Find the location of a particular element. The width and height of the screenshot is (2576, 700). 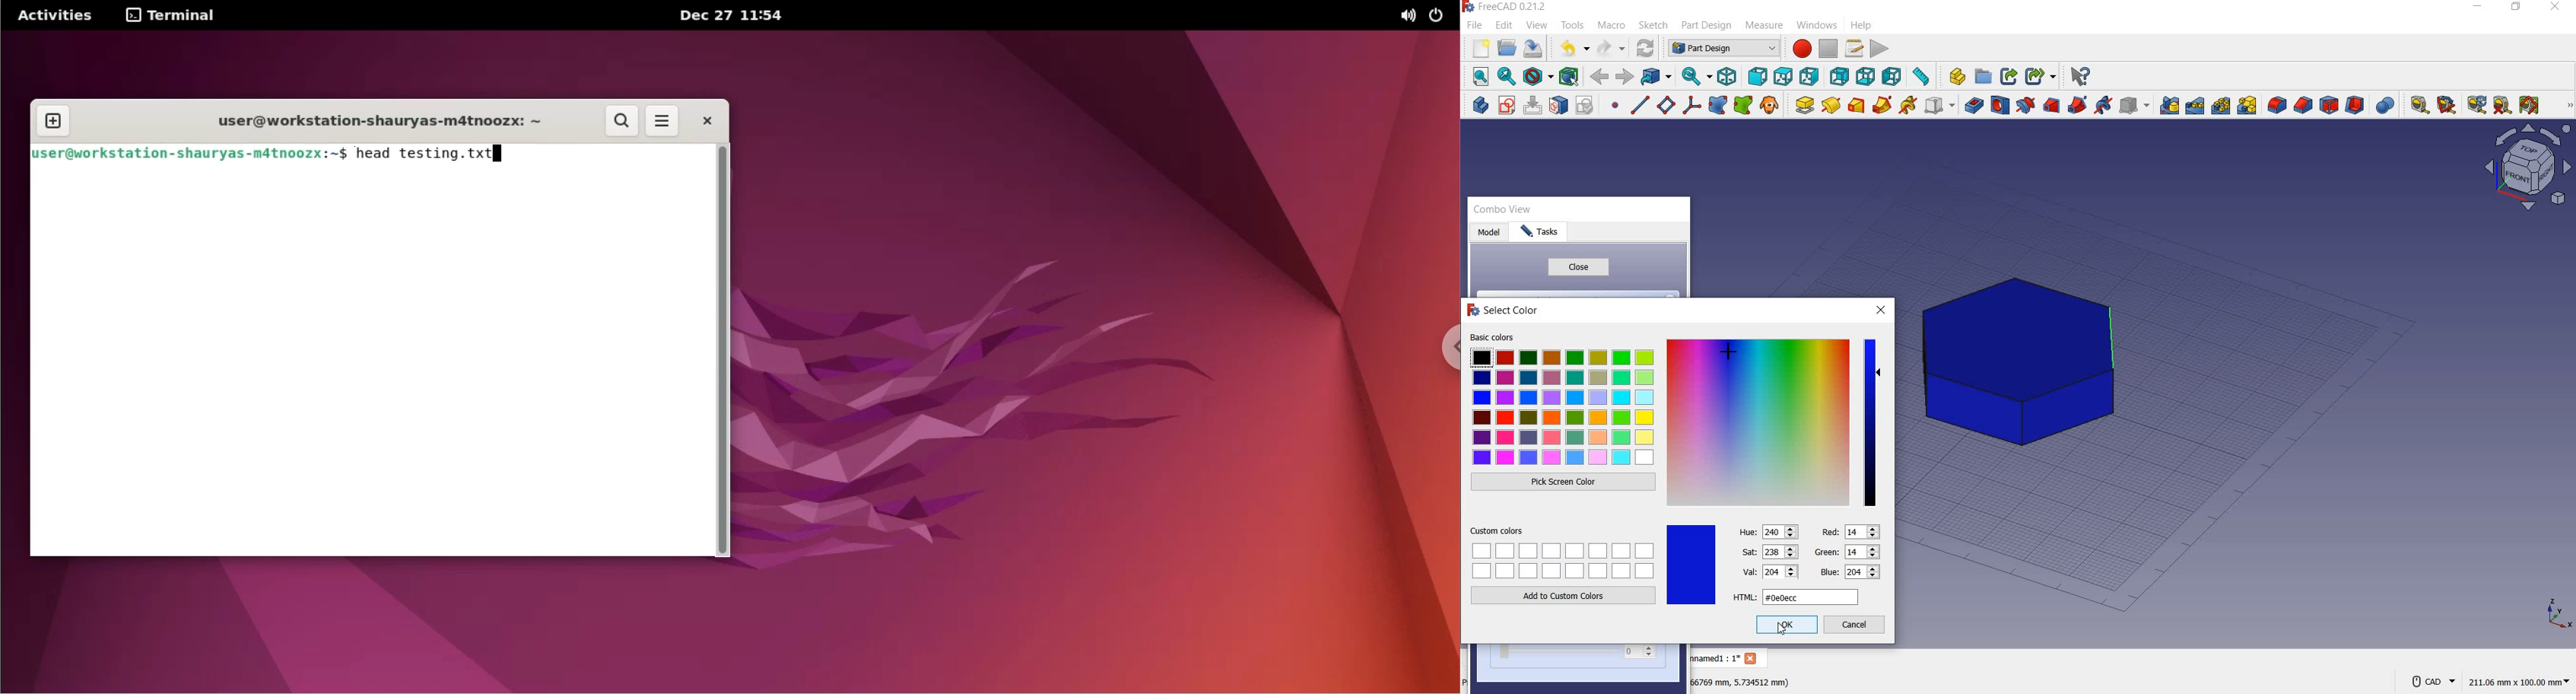

Workbench layout is located at coordinates (2528, 172).